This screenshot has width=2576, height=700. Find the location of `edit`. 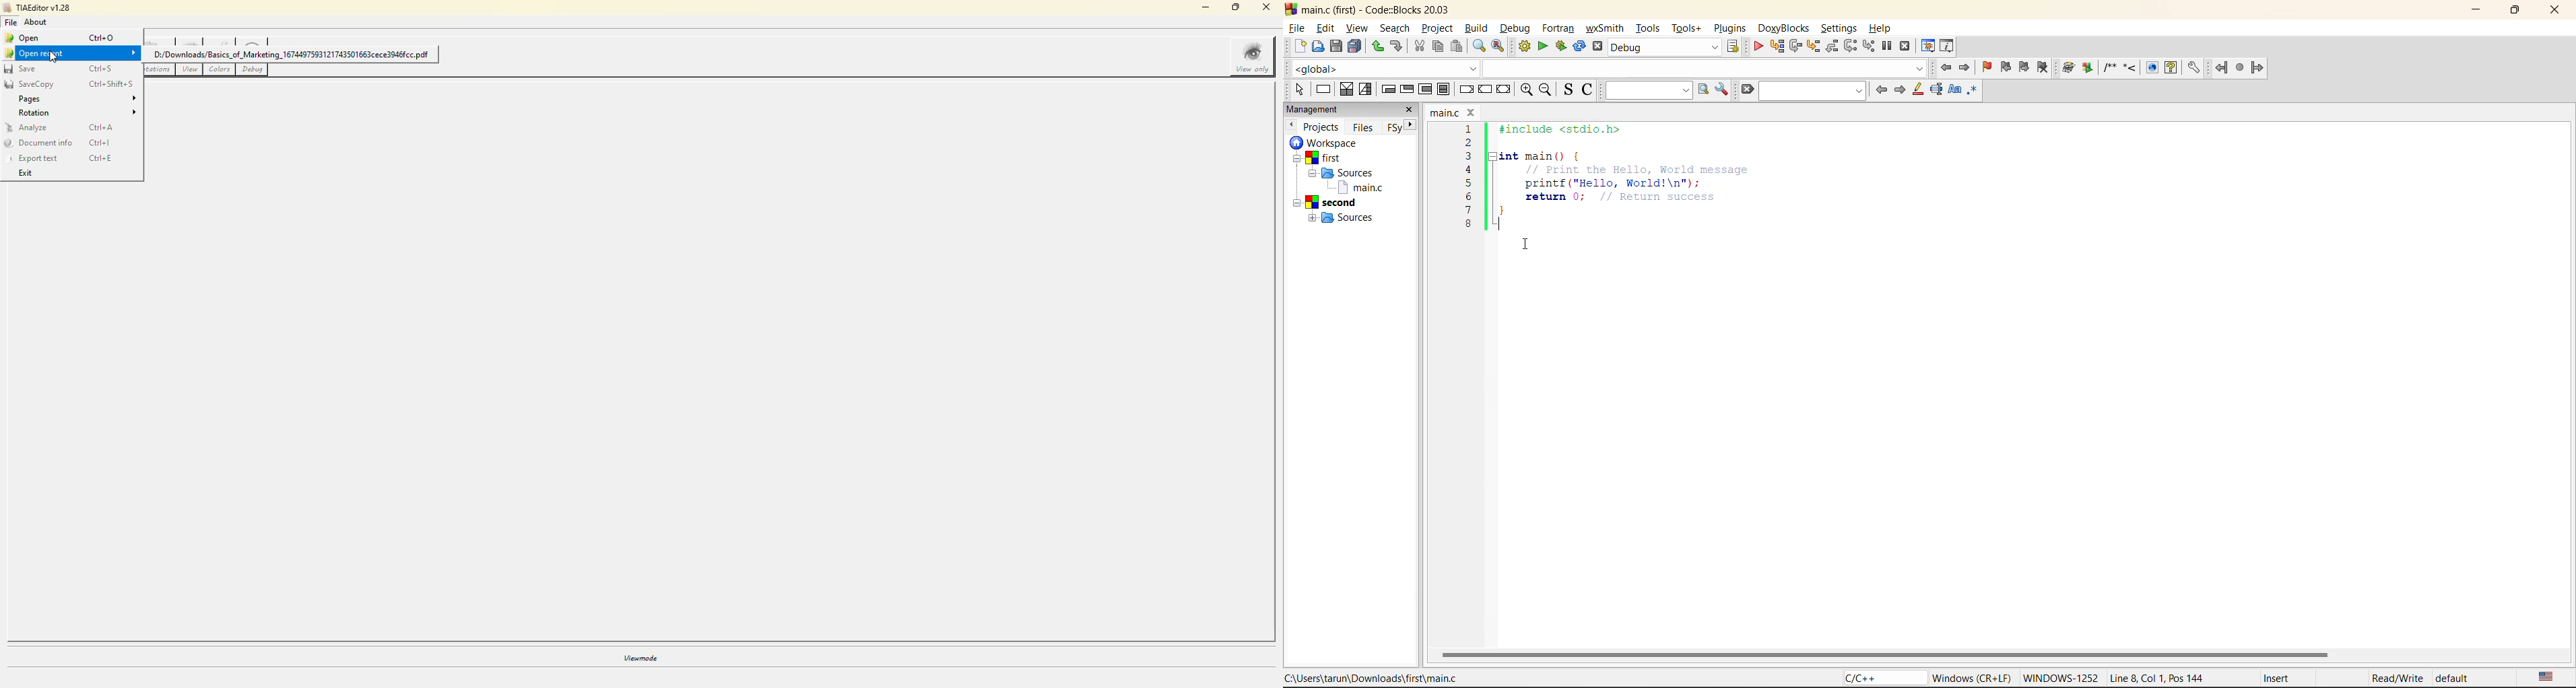

edit is located at coordinates (1325, 28).